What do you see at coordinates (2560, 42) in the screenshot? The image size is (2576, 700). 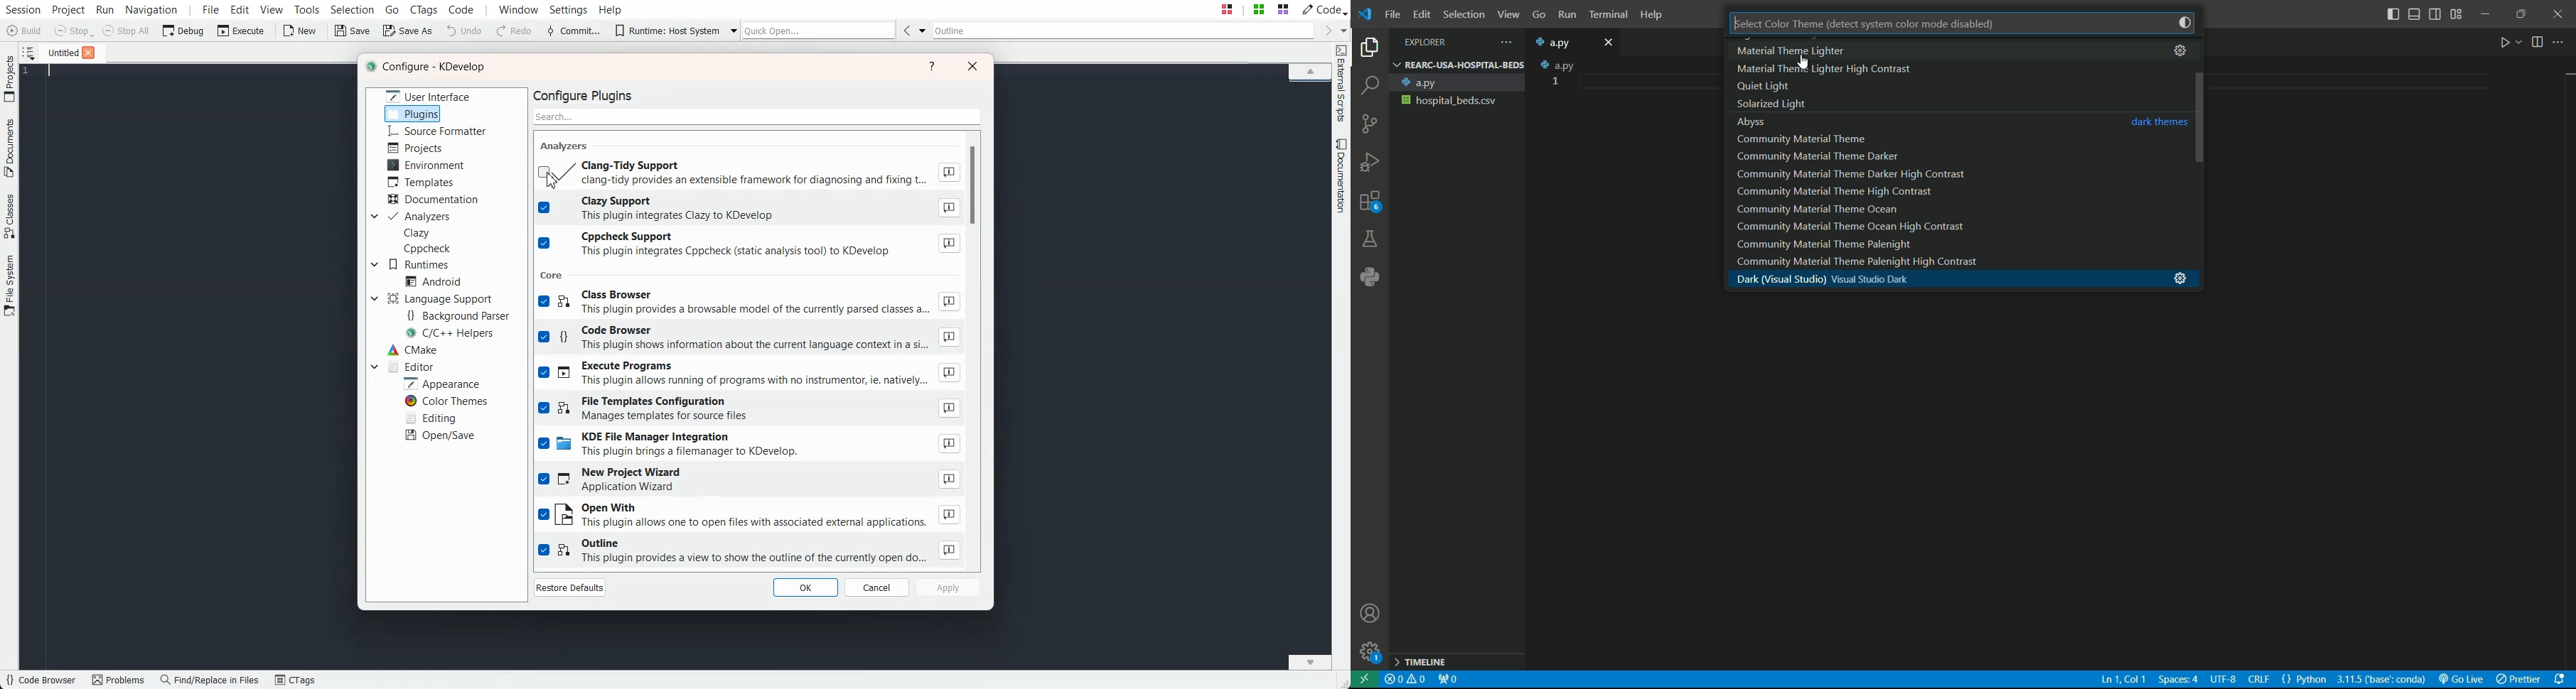 I see `more actions` at bounding box center [2560, 42].